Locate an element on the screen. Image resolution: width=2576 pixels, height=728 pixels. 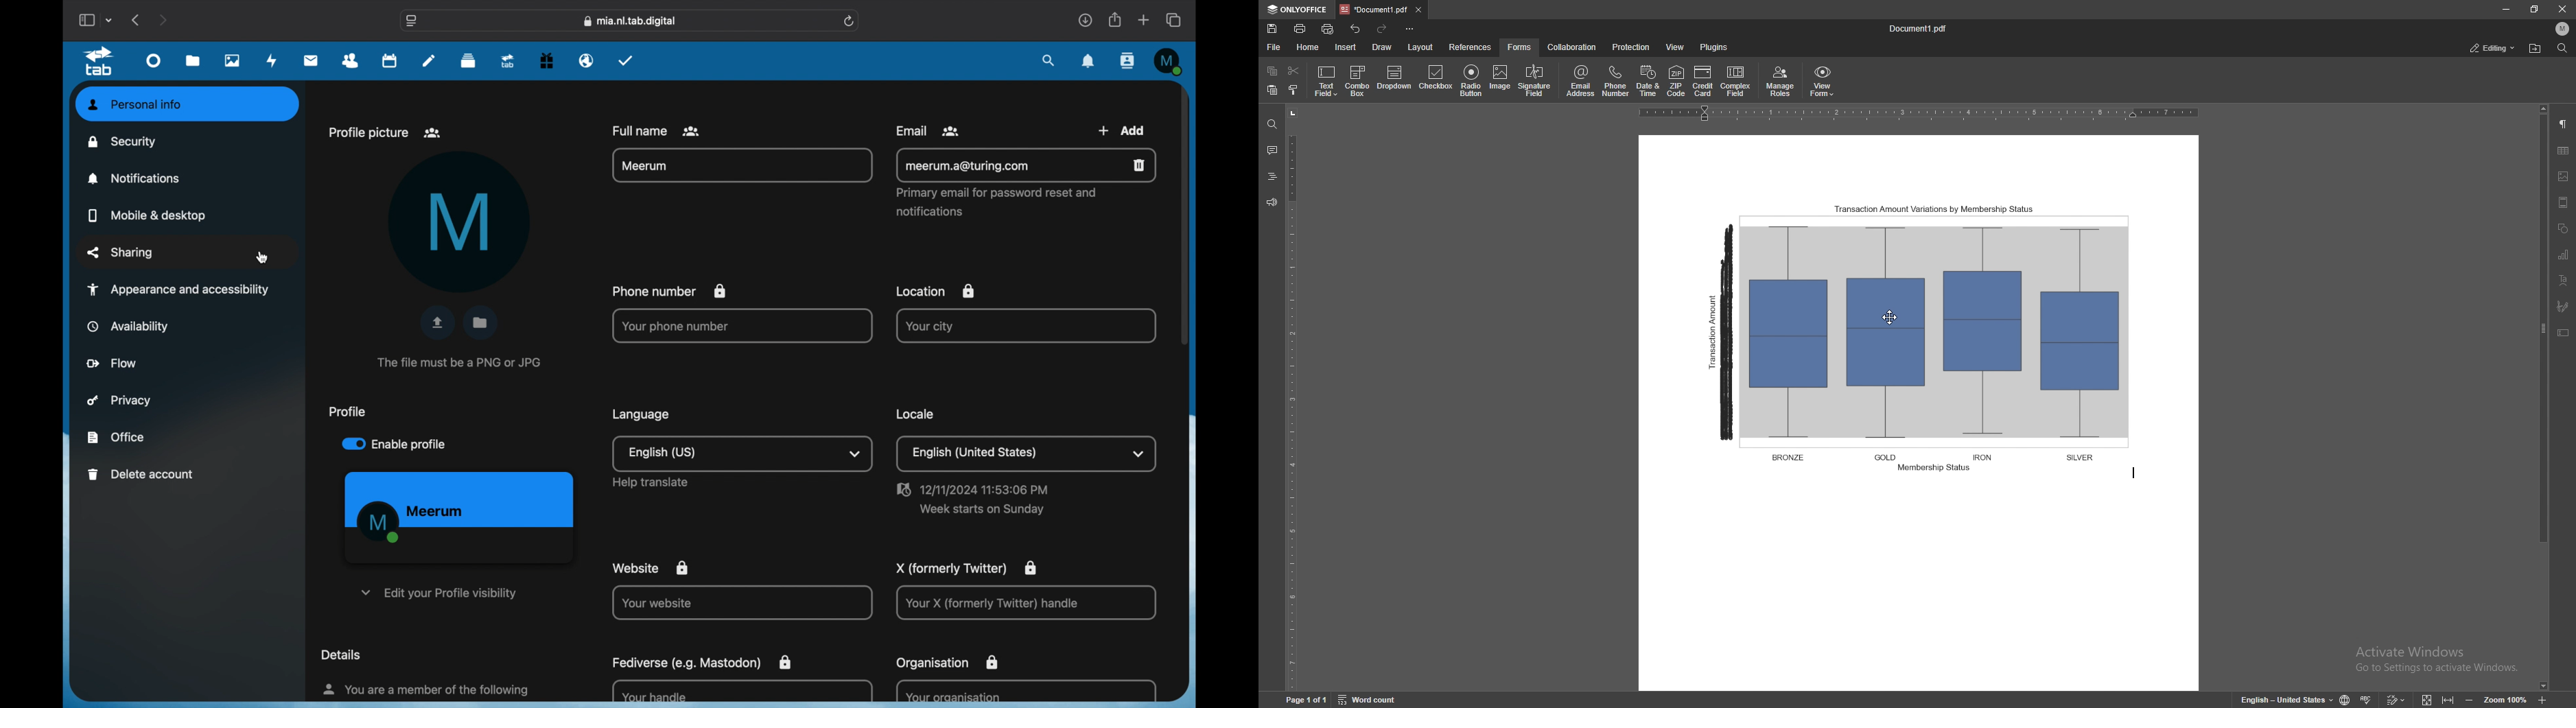
Email is located at coordinates (1026, 165).